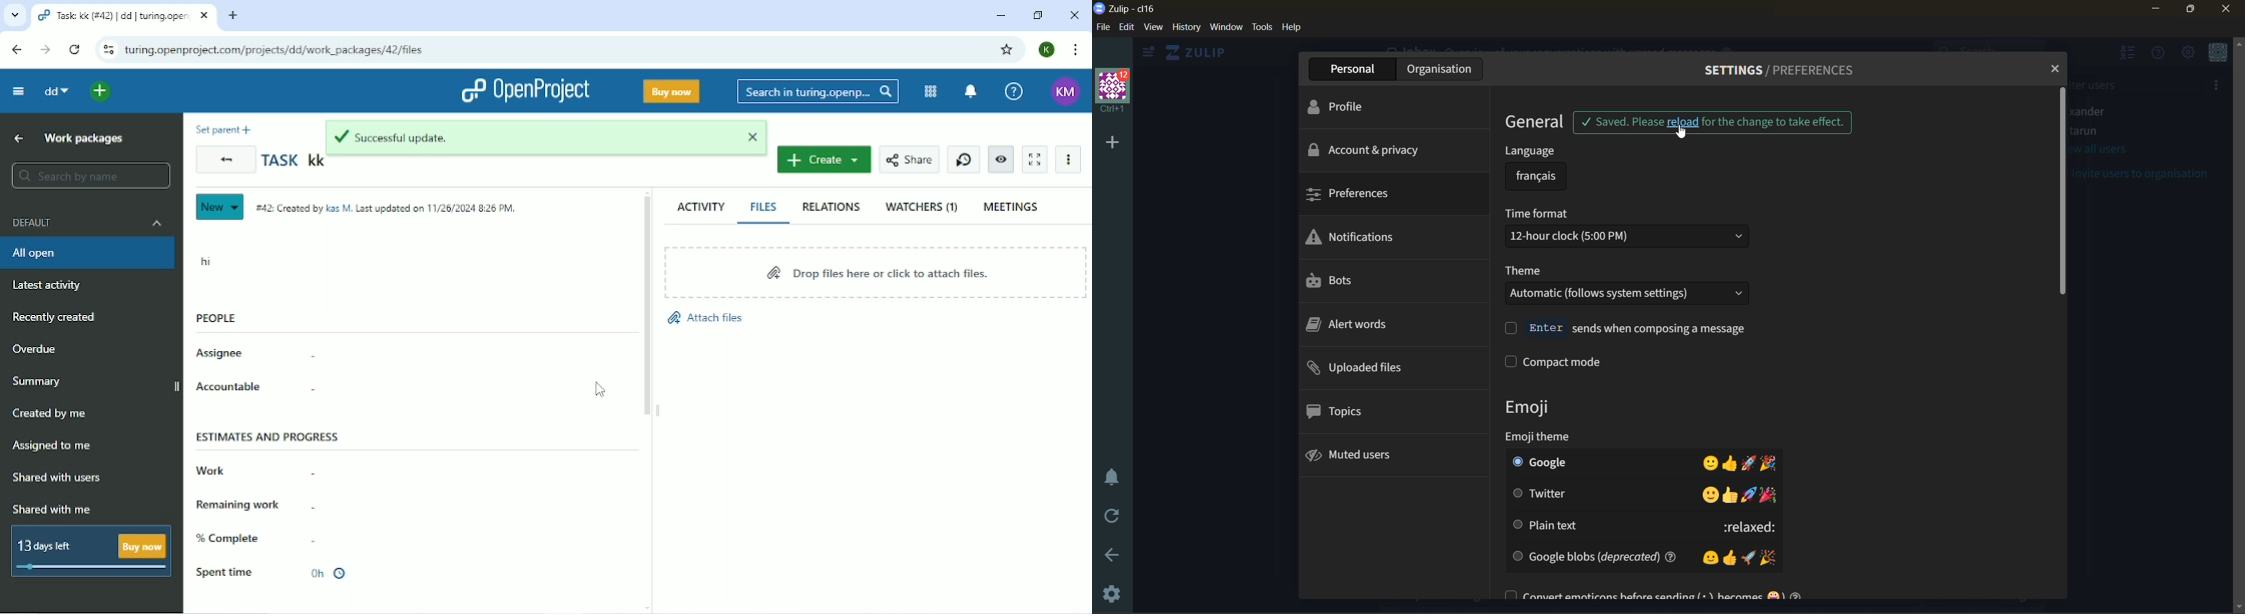  What do you see at coordinates (257, 536) in the screenshot?
I see `% Complete` at bounding box center [257, 536].